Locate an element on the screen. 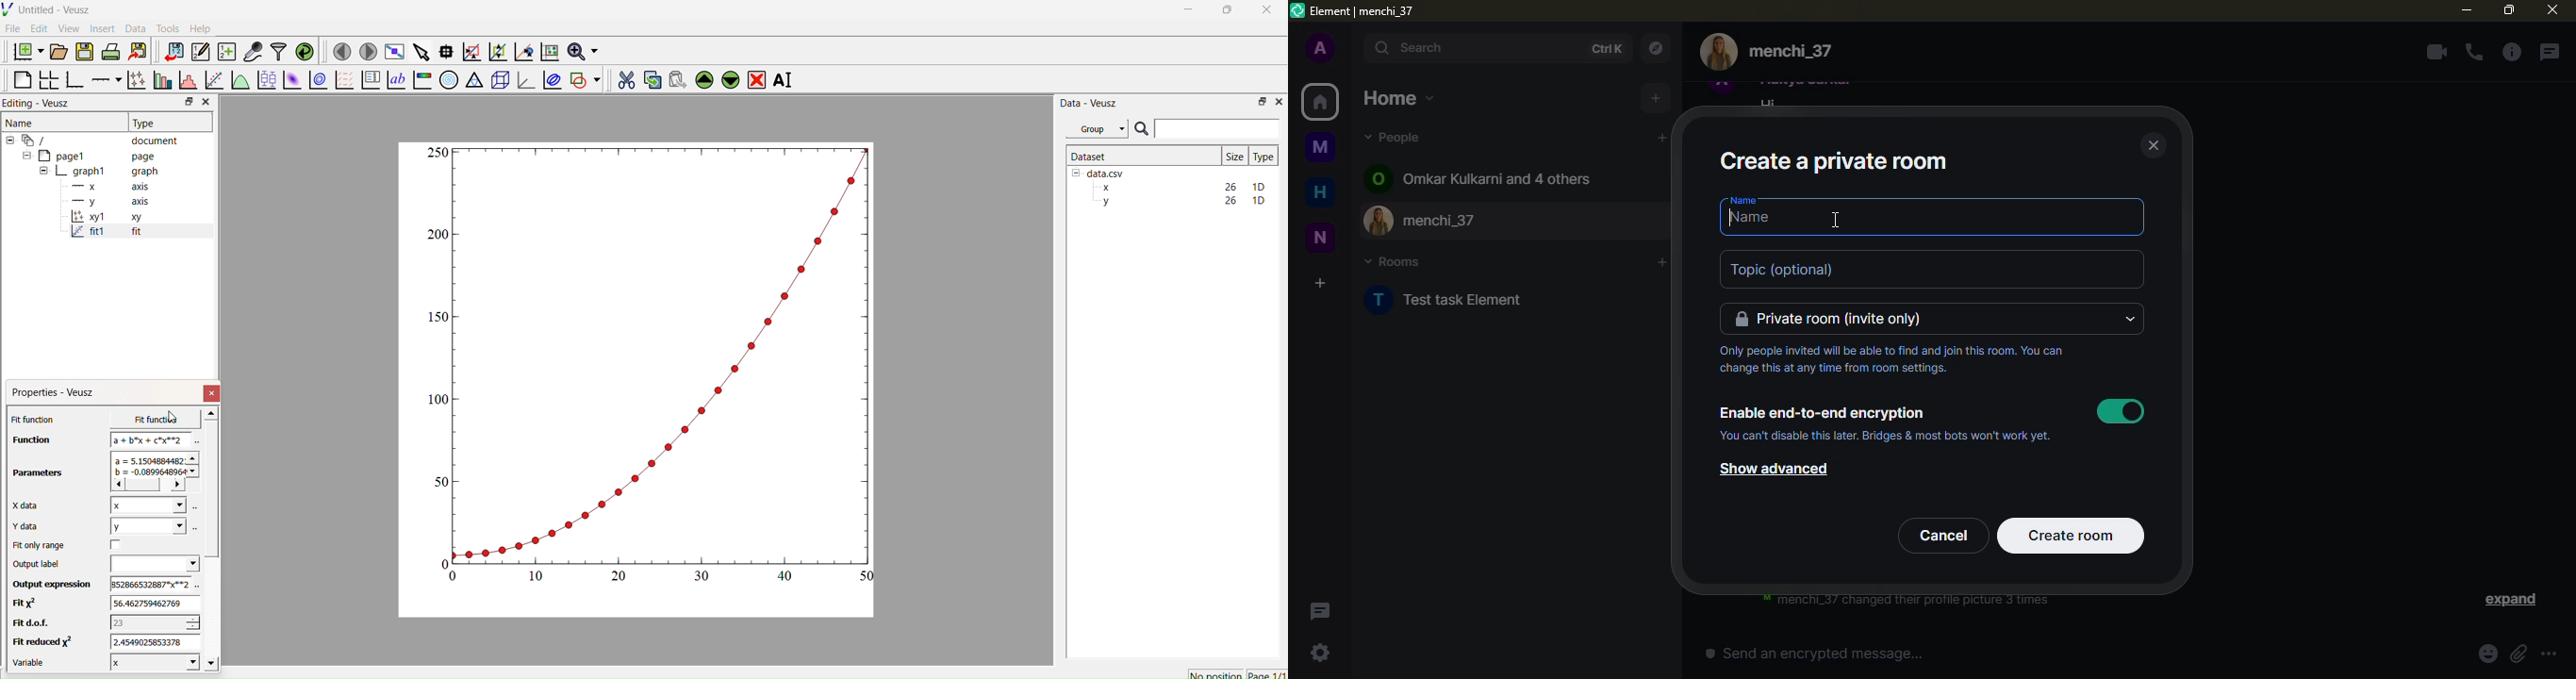 Image resolution: width=2576 pixels, height=700 pixels. Select using dataset browser is located at coordinates (198, 587).